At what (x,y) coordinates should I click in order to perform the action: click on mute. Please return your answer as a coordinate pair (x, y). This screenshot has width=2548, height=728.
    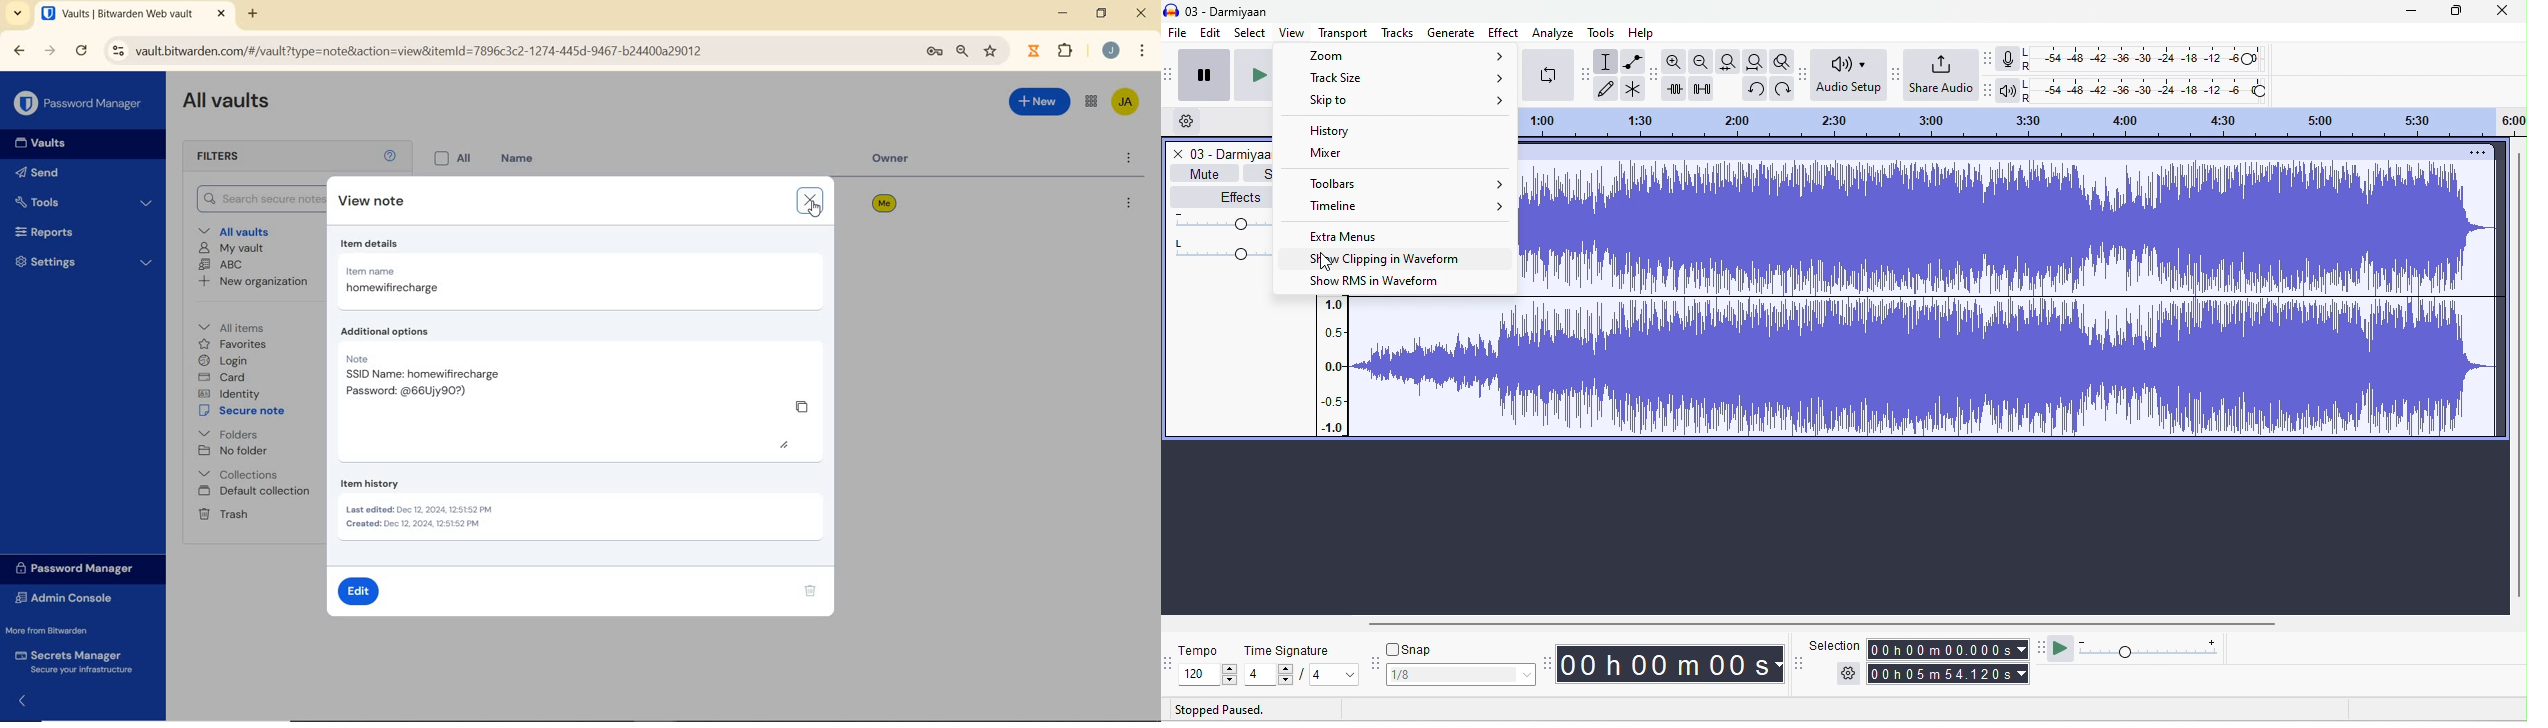
    Looking at the image, I should click on (1204, 174).